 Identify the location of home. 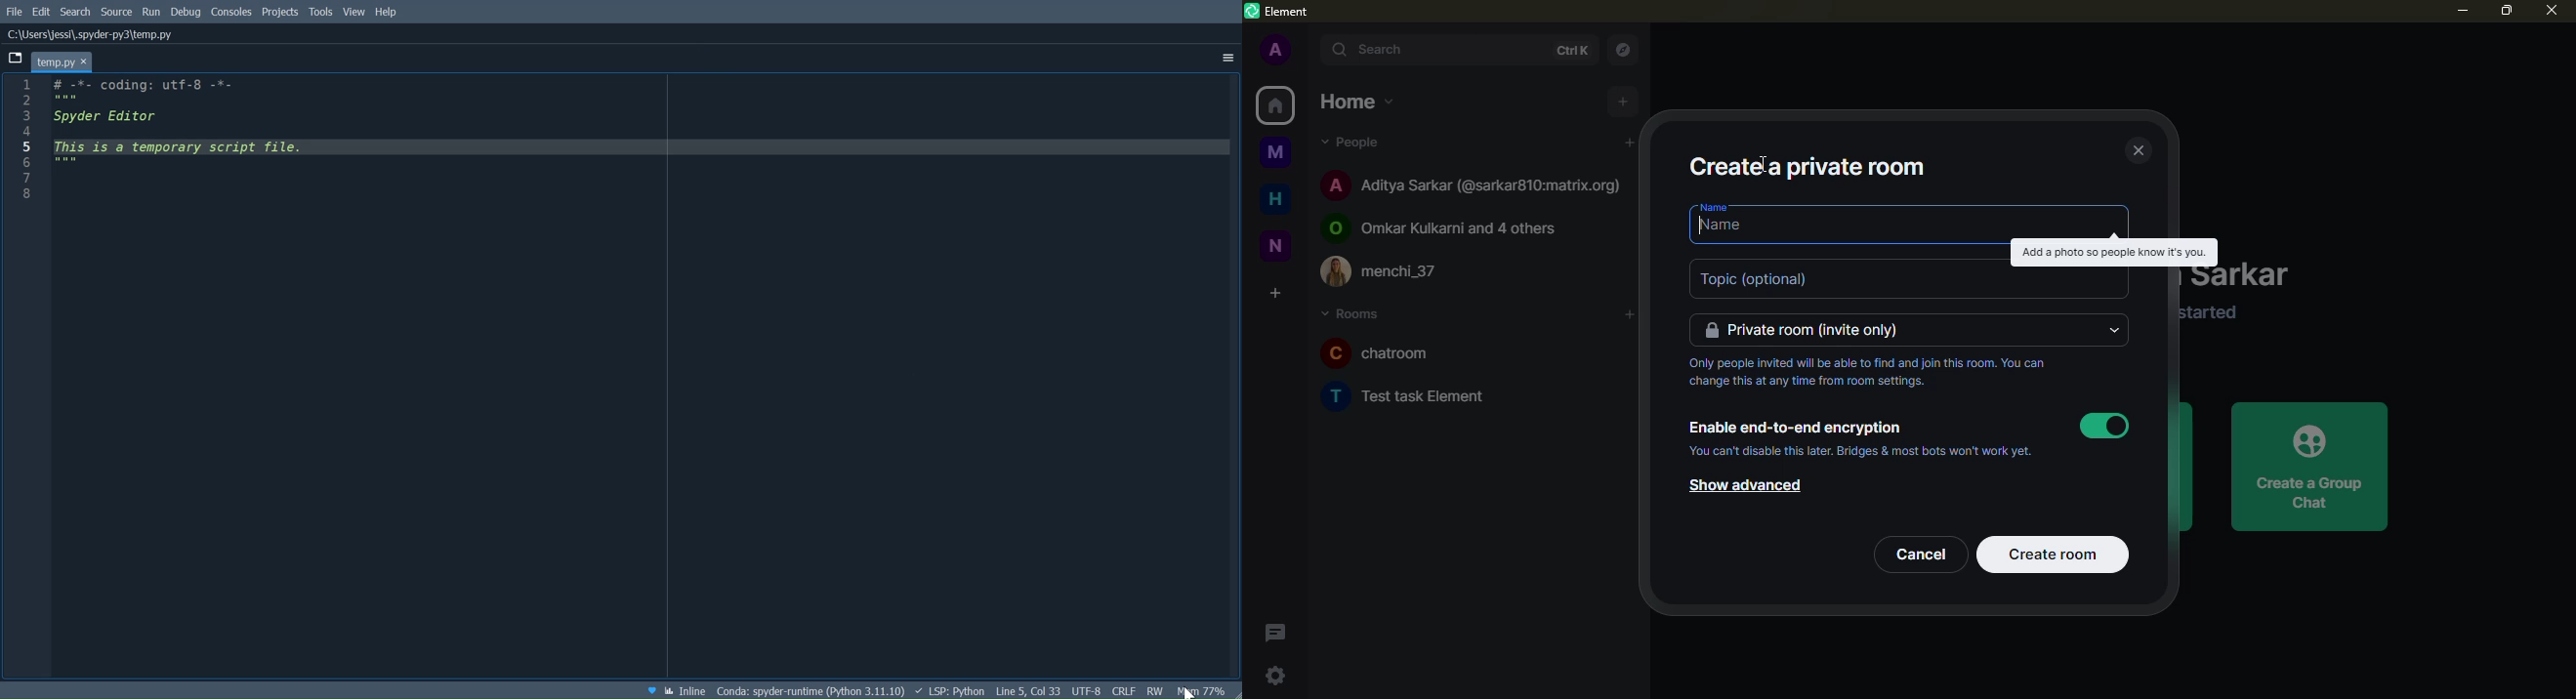
(1359, 103).